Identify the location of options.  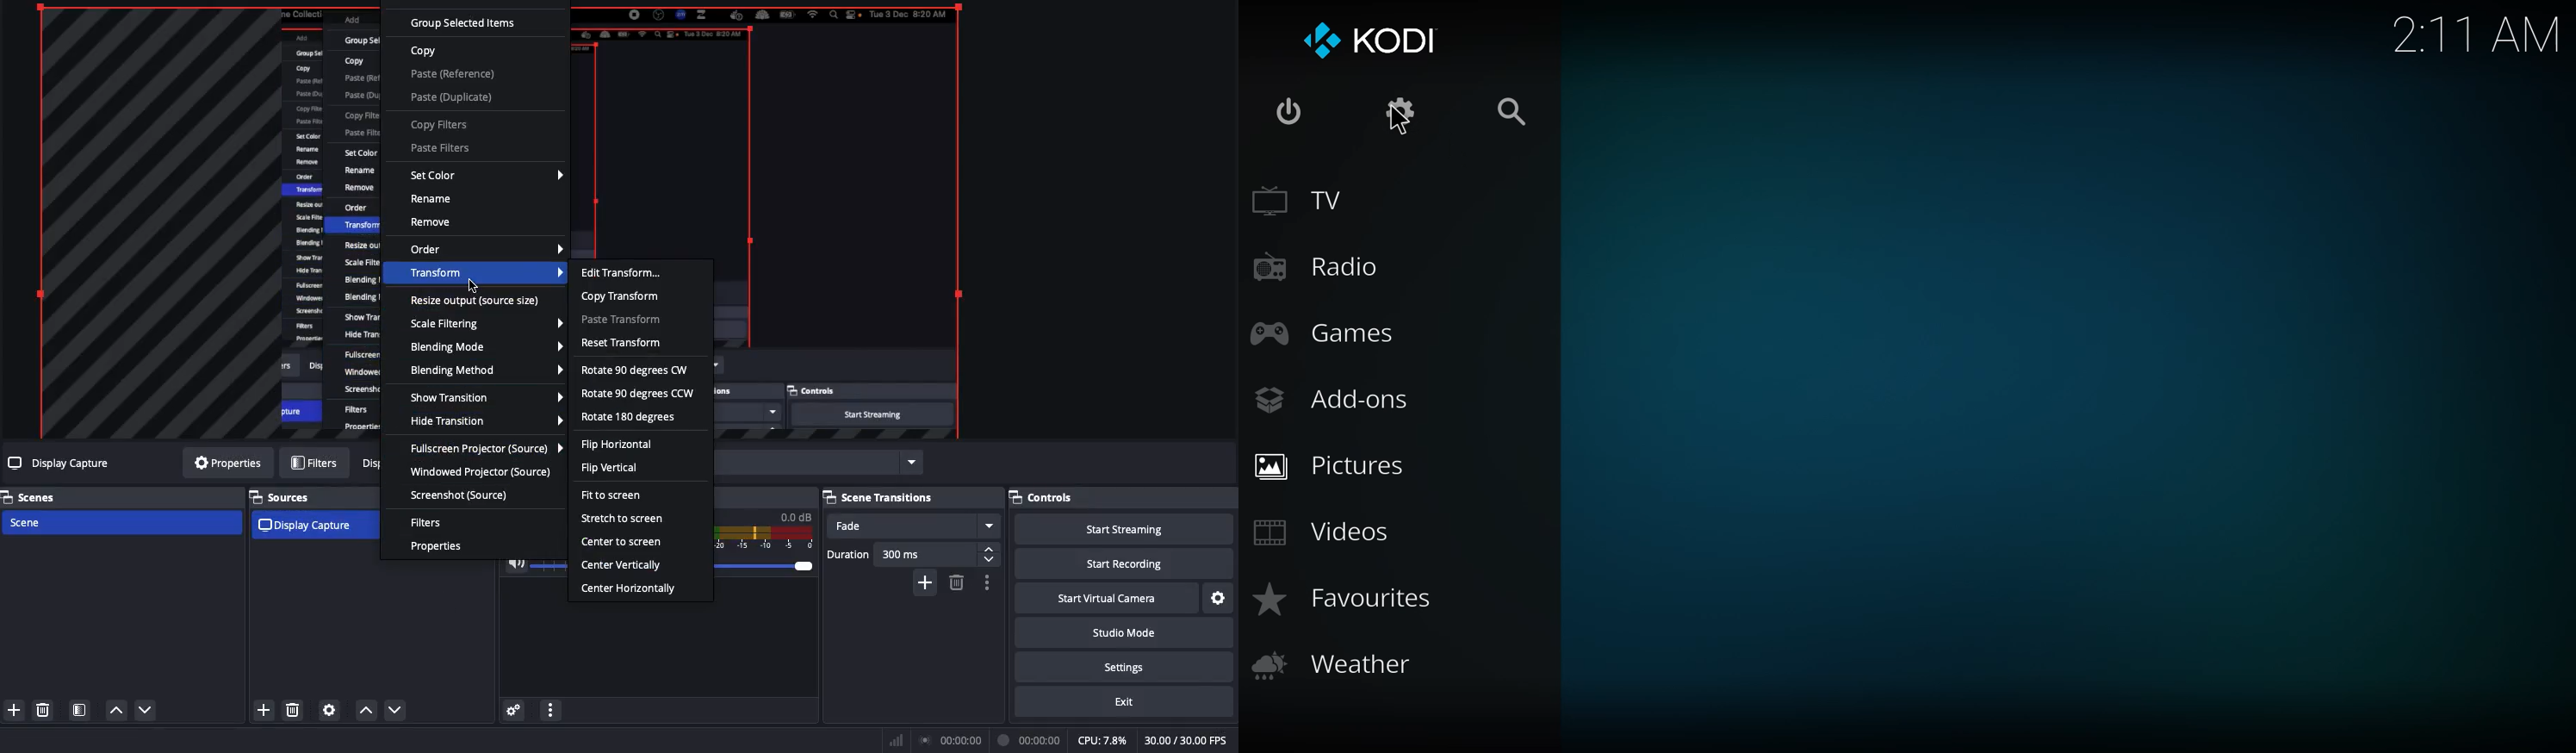
(552, 710).